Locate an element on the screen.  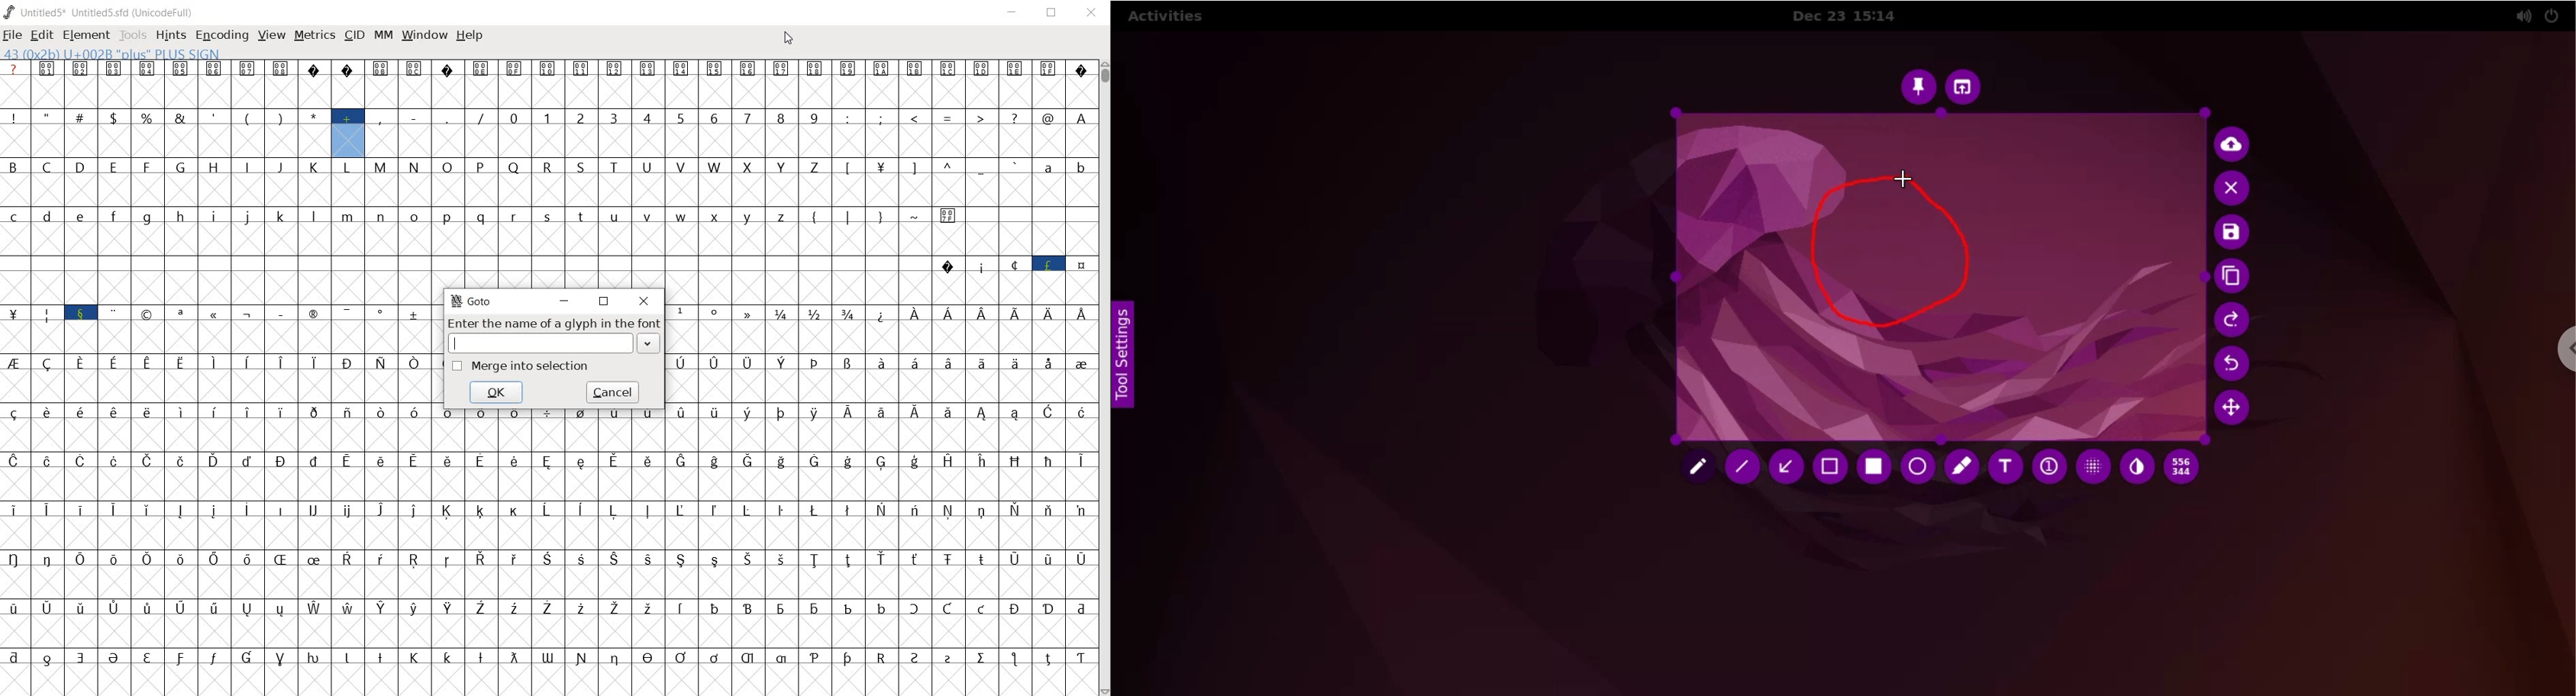
restore down is located at coordinates (1051, 14).